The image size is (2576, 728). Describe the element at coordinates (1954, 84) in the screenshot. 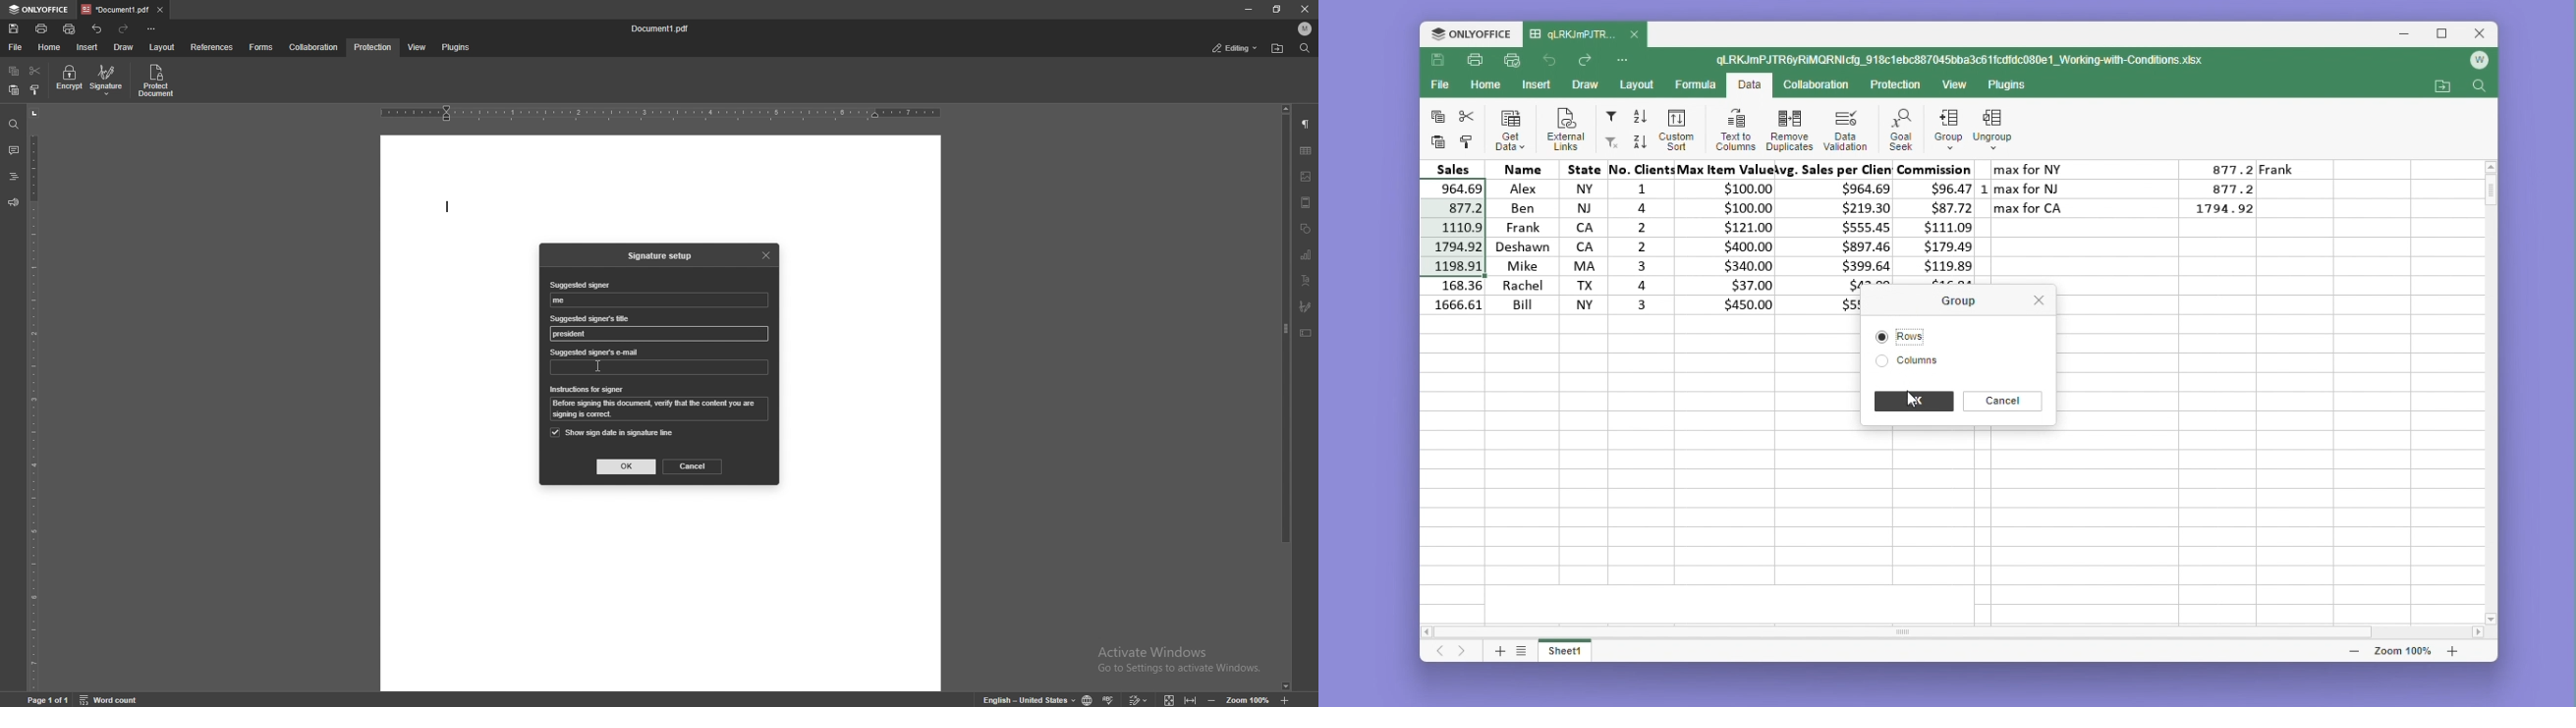

I see `` at that location.